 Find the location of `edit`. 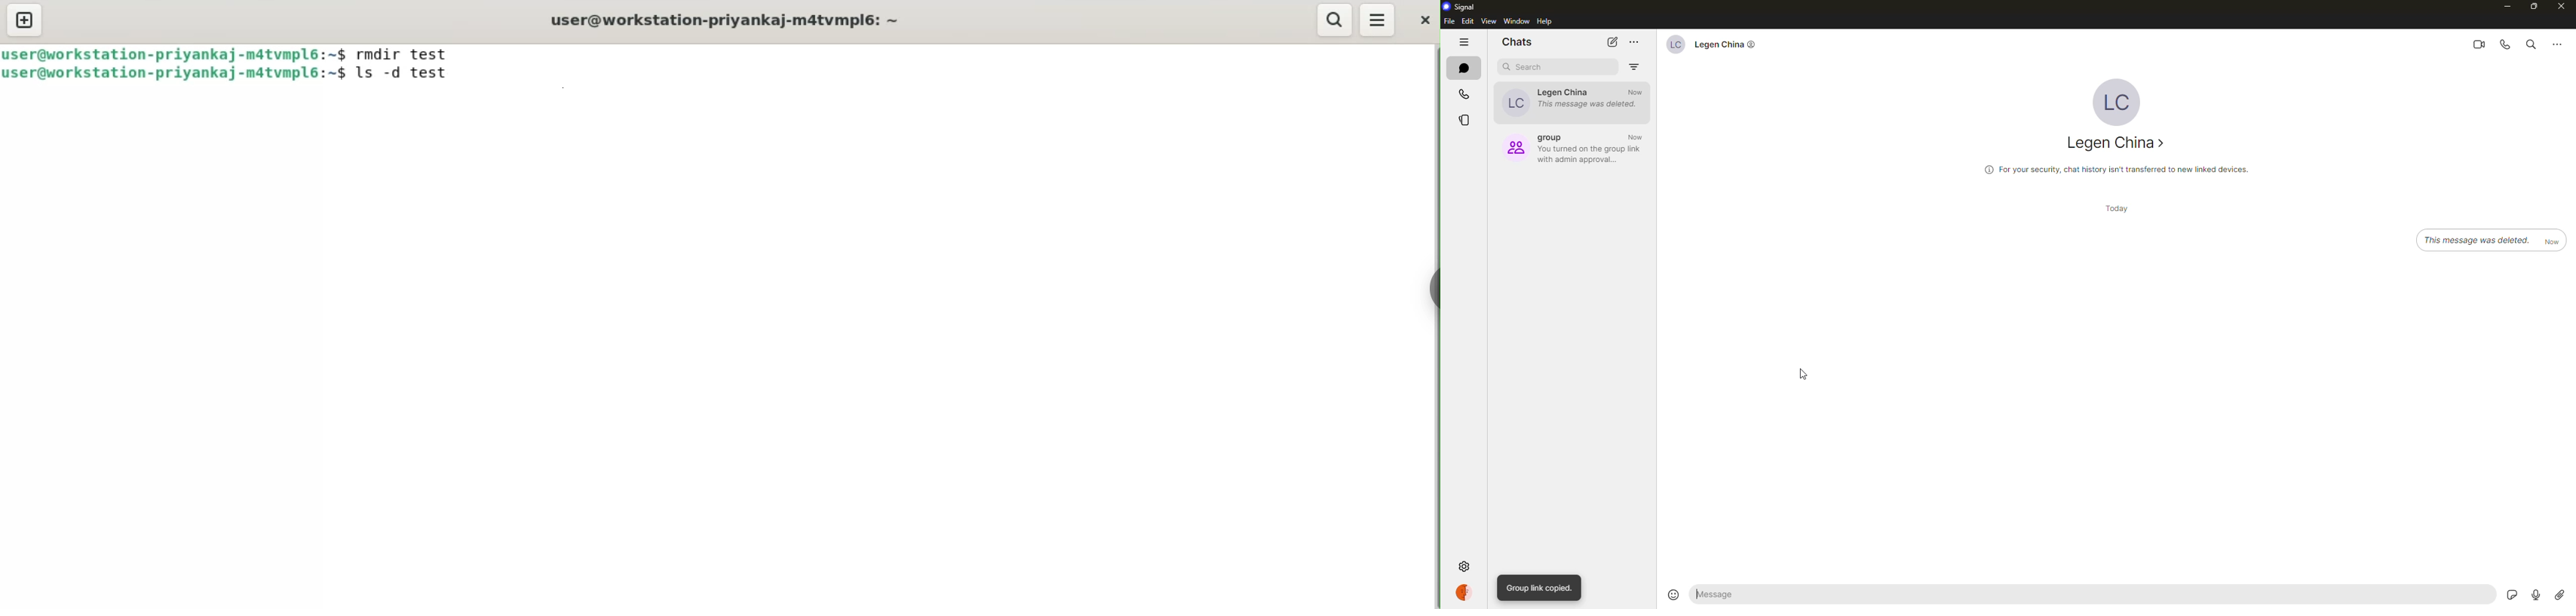

edit is located at coordinates (1468, 21).